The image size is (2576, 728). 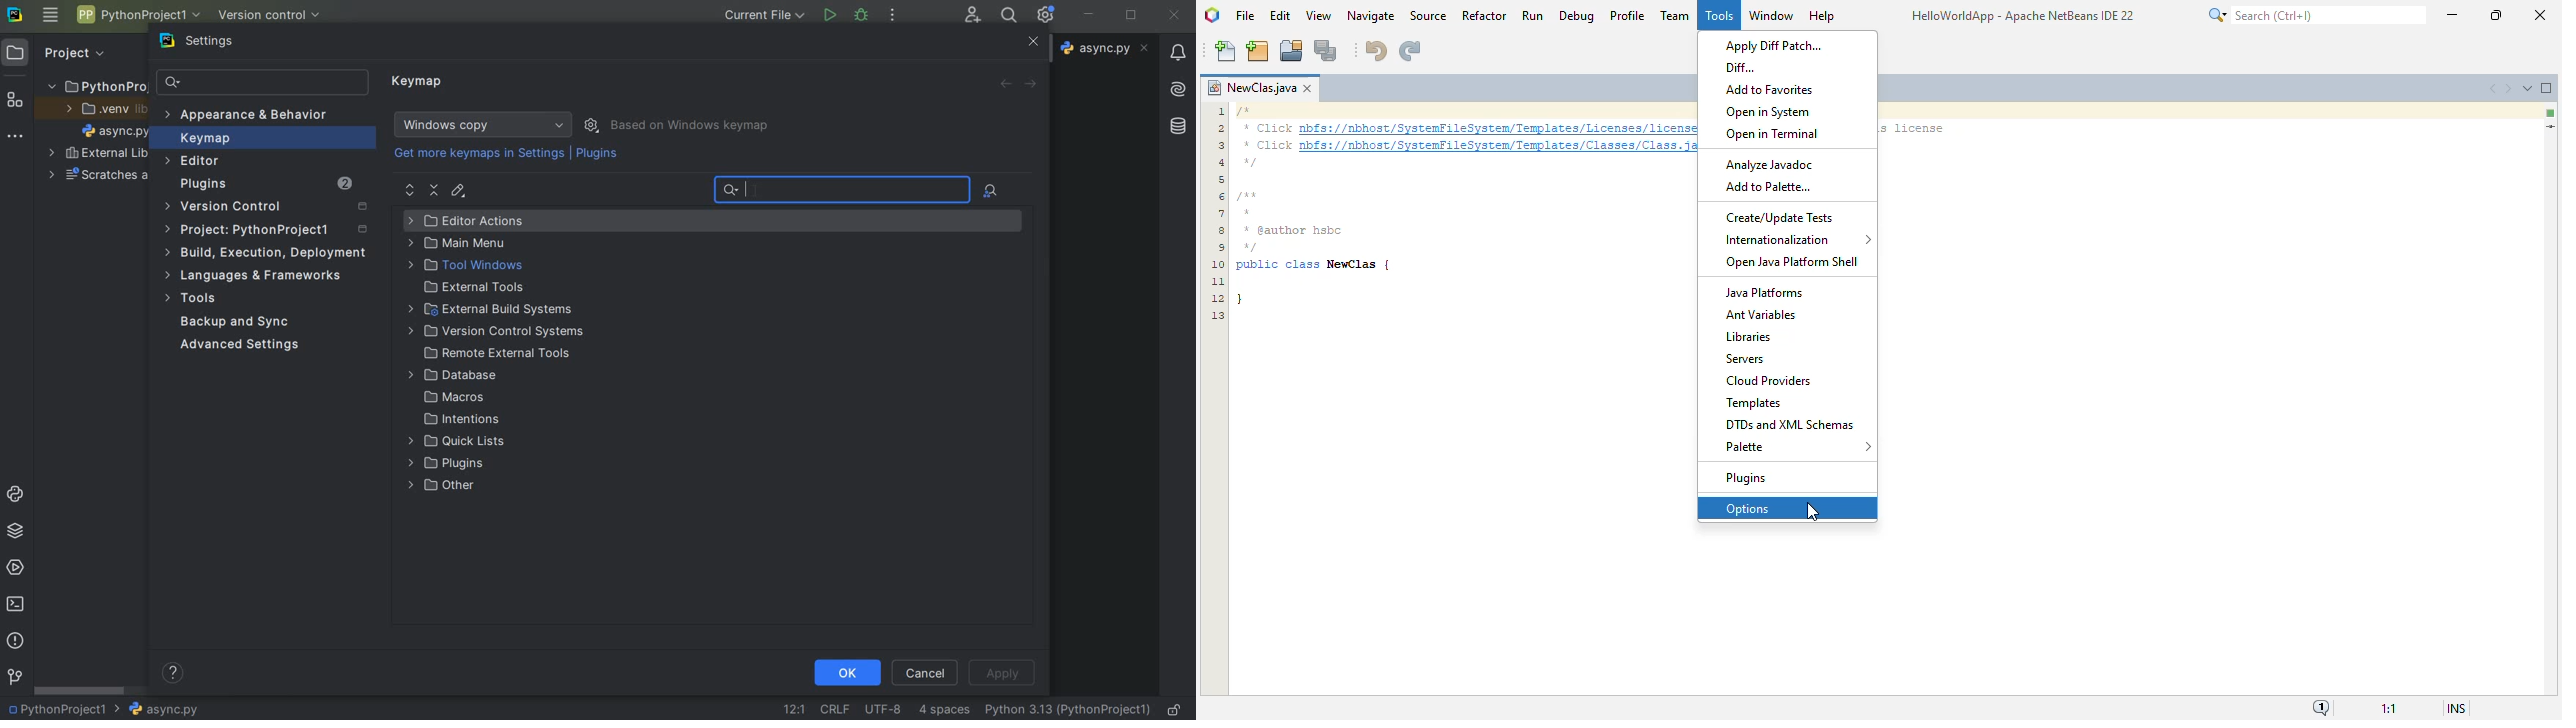 I want to click on keymap, so click(x=203, y=140).